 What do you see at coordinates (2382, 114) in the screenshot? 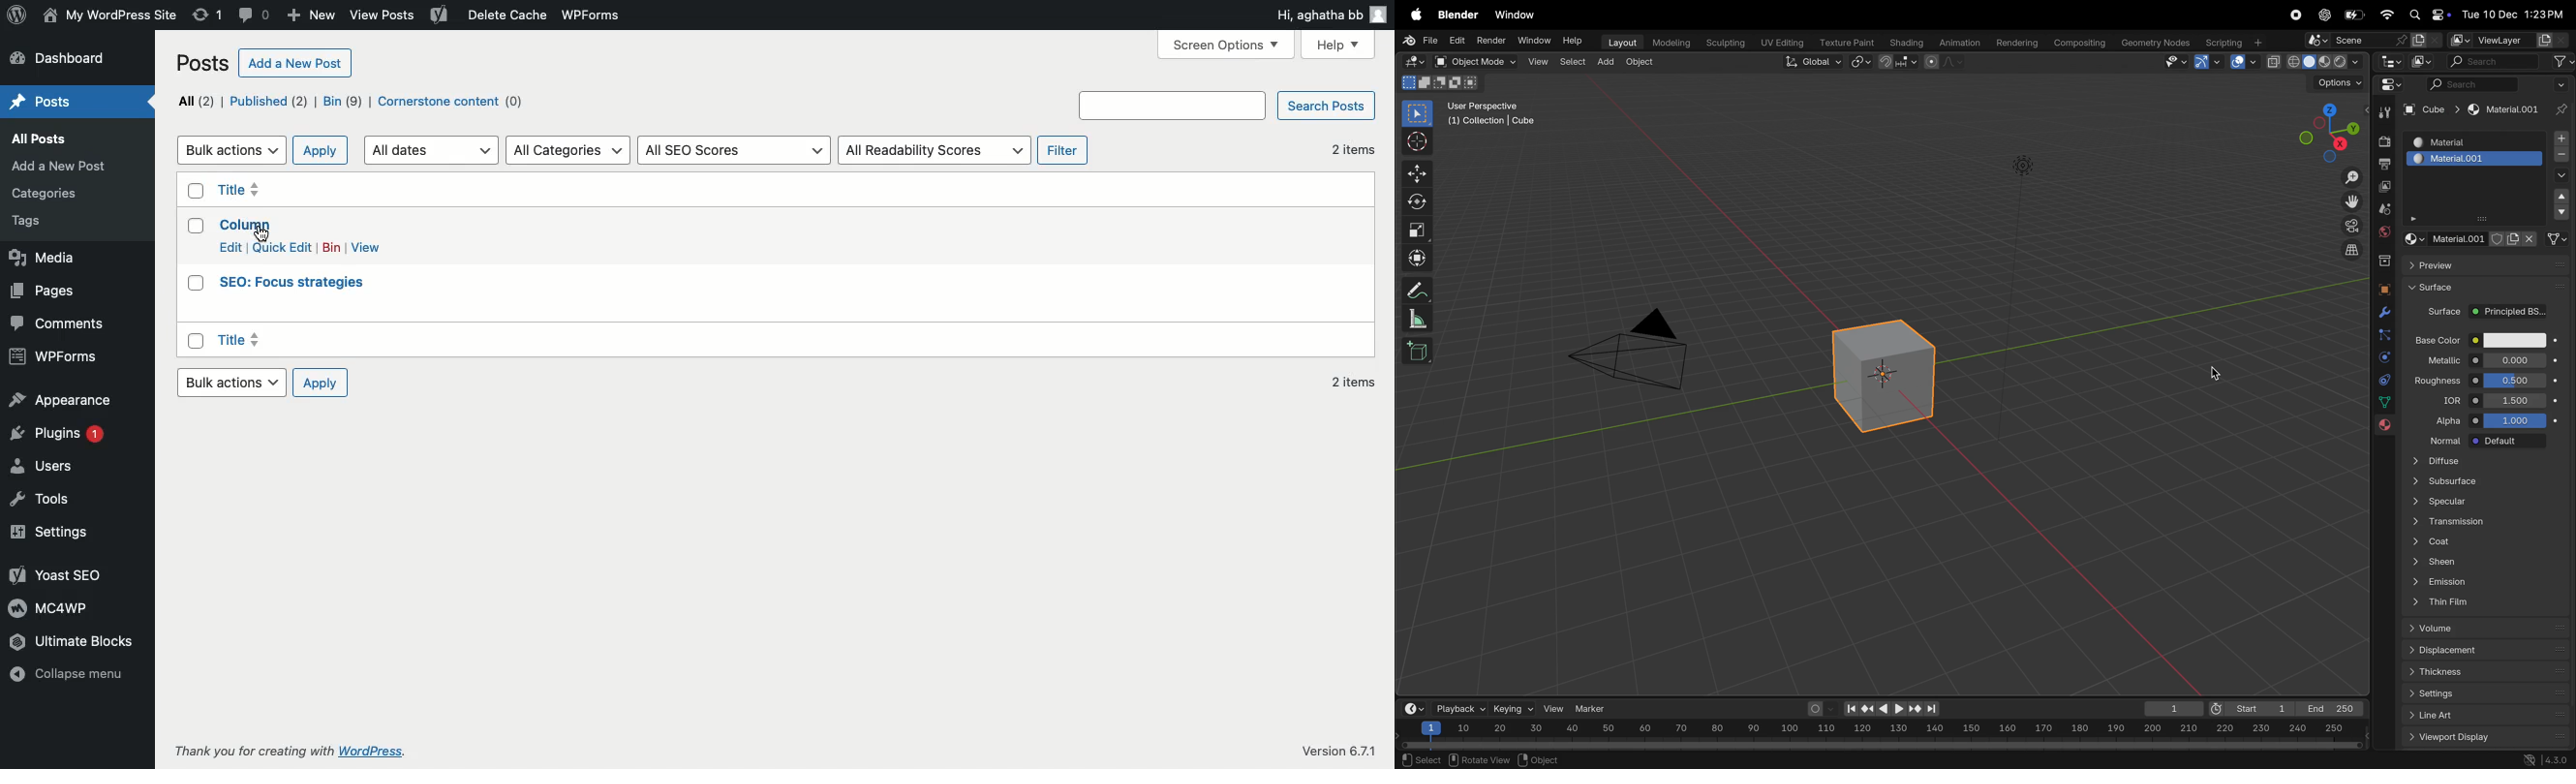
I see `tool` at bounding box center [2382, 114].